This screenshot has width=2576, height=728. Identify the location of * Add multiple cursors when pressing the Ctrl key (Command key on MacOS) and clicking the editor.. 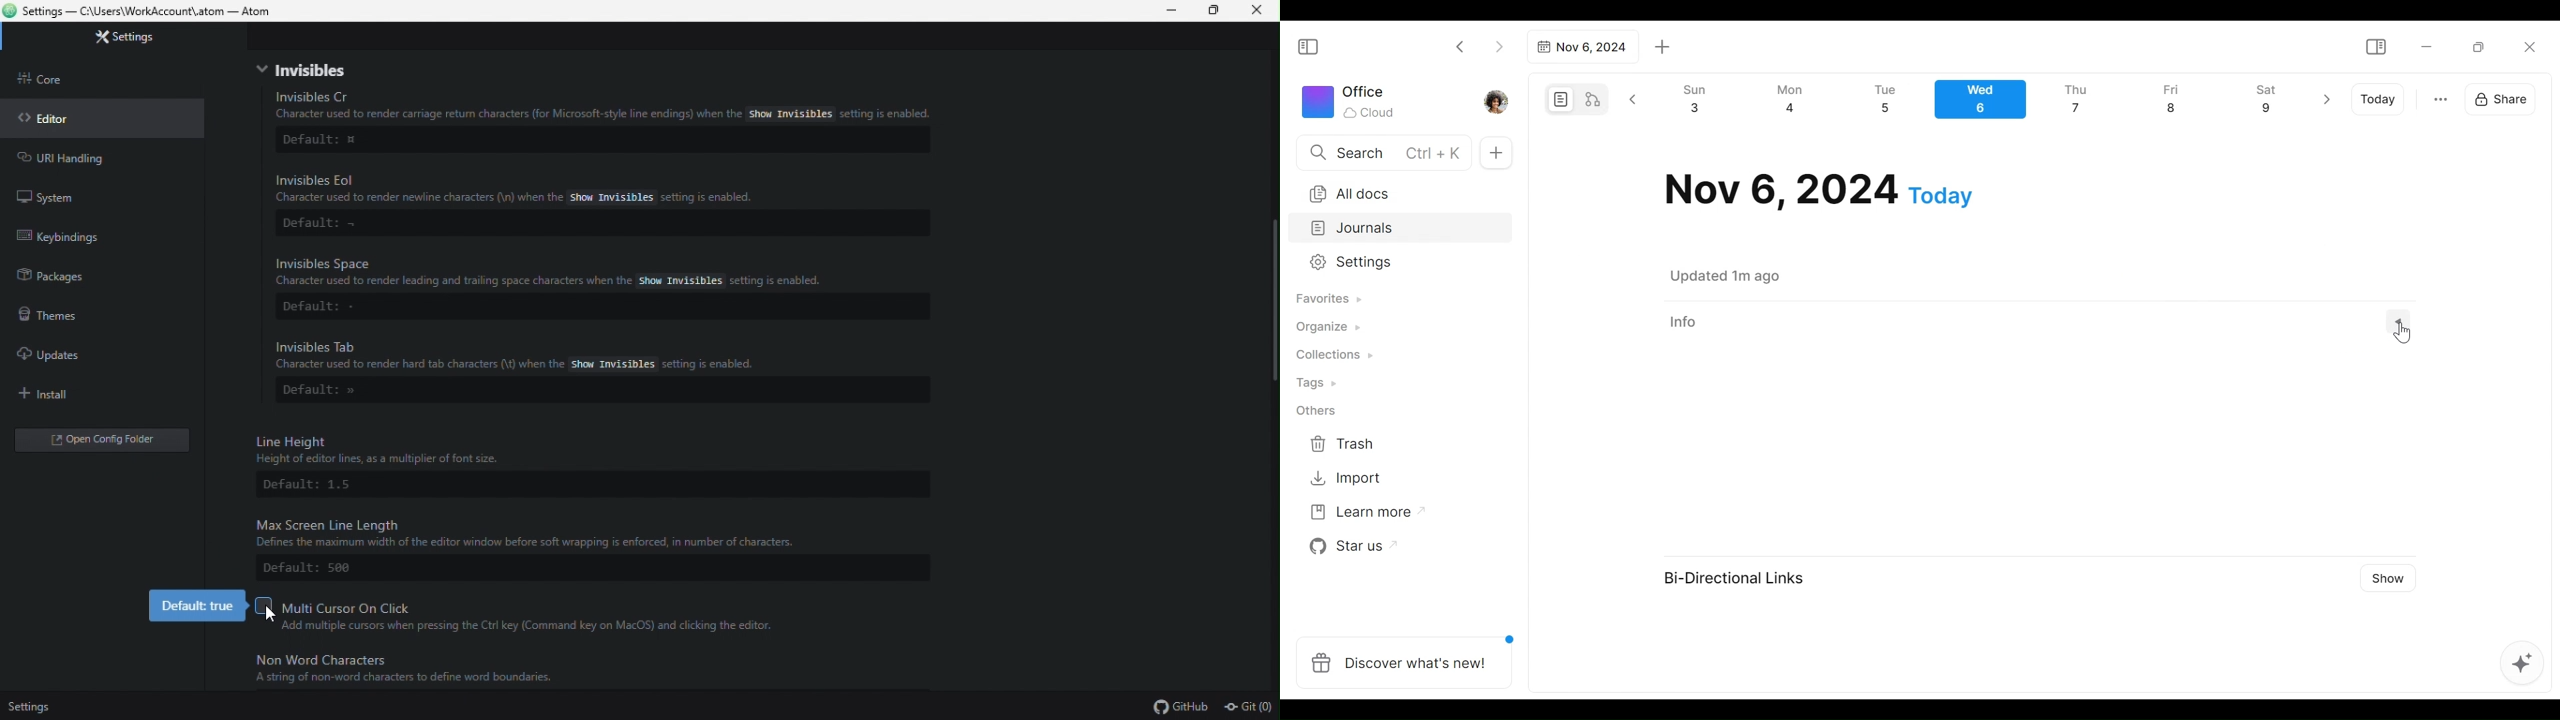
(528, 626).